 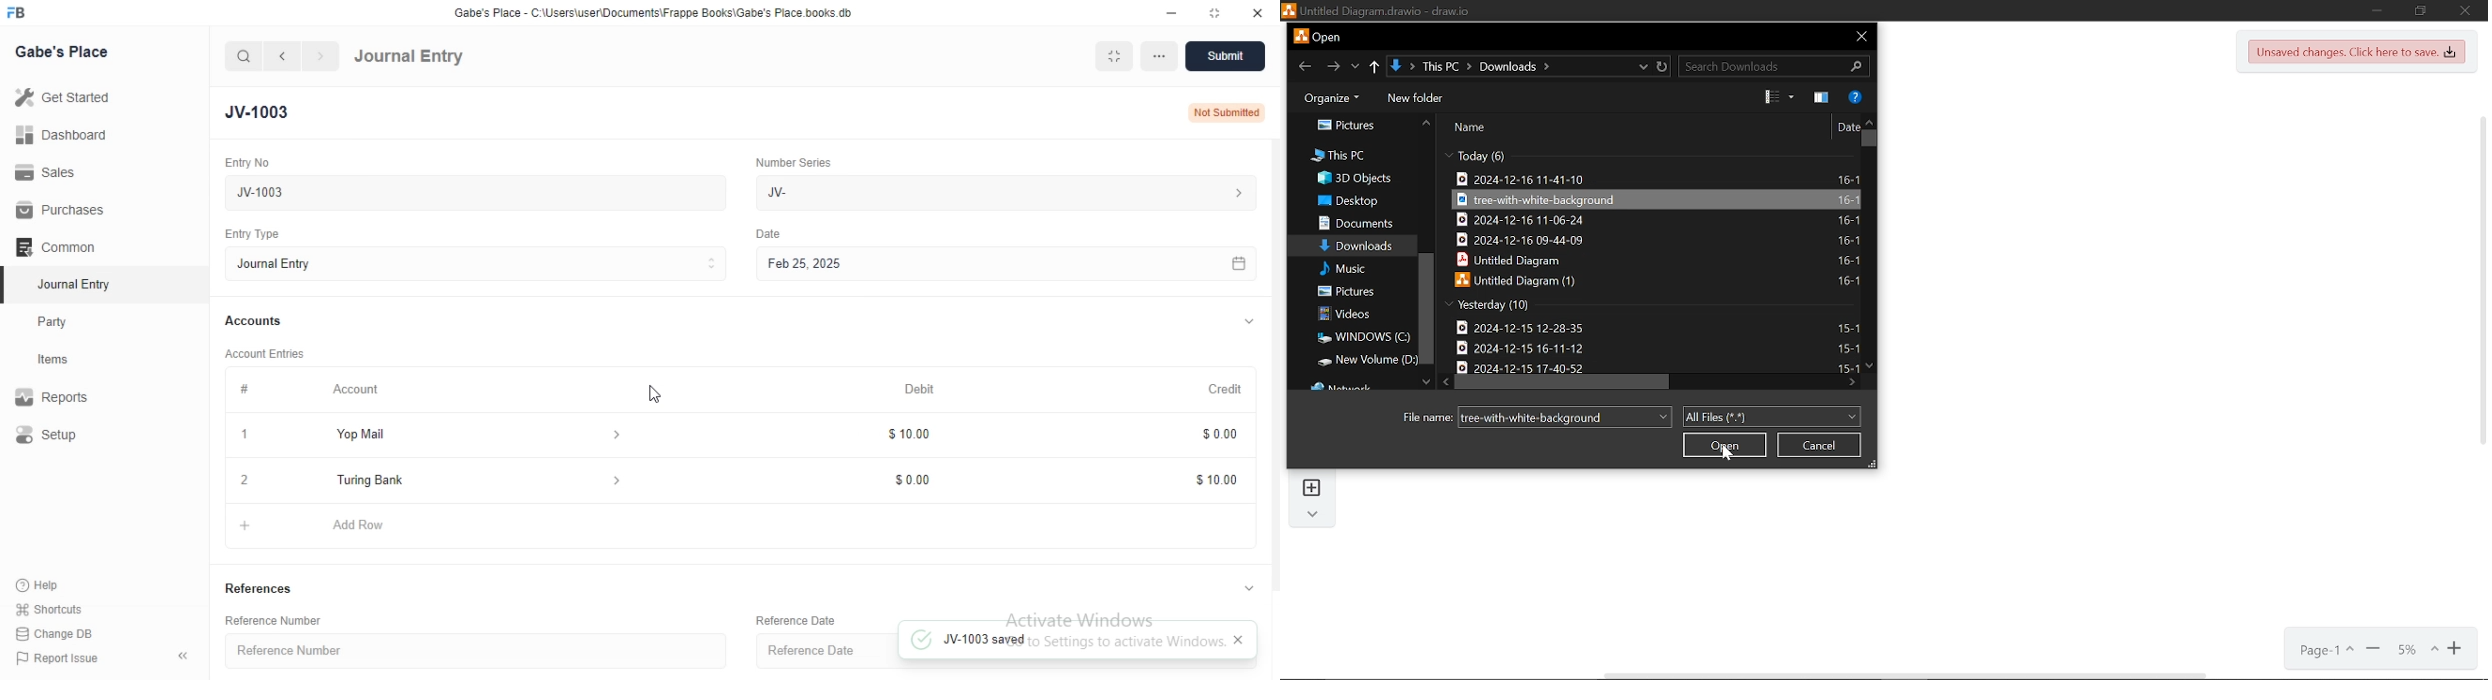 What do you see at coordinates (68, 101) in the screenshot?
I see `Get Started` at bounding box center [68, 101].